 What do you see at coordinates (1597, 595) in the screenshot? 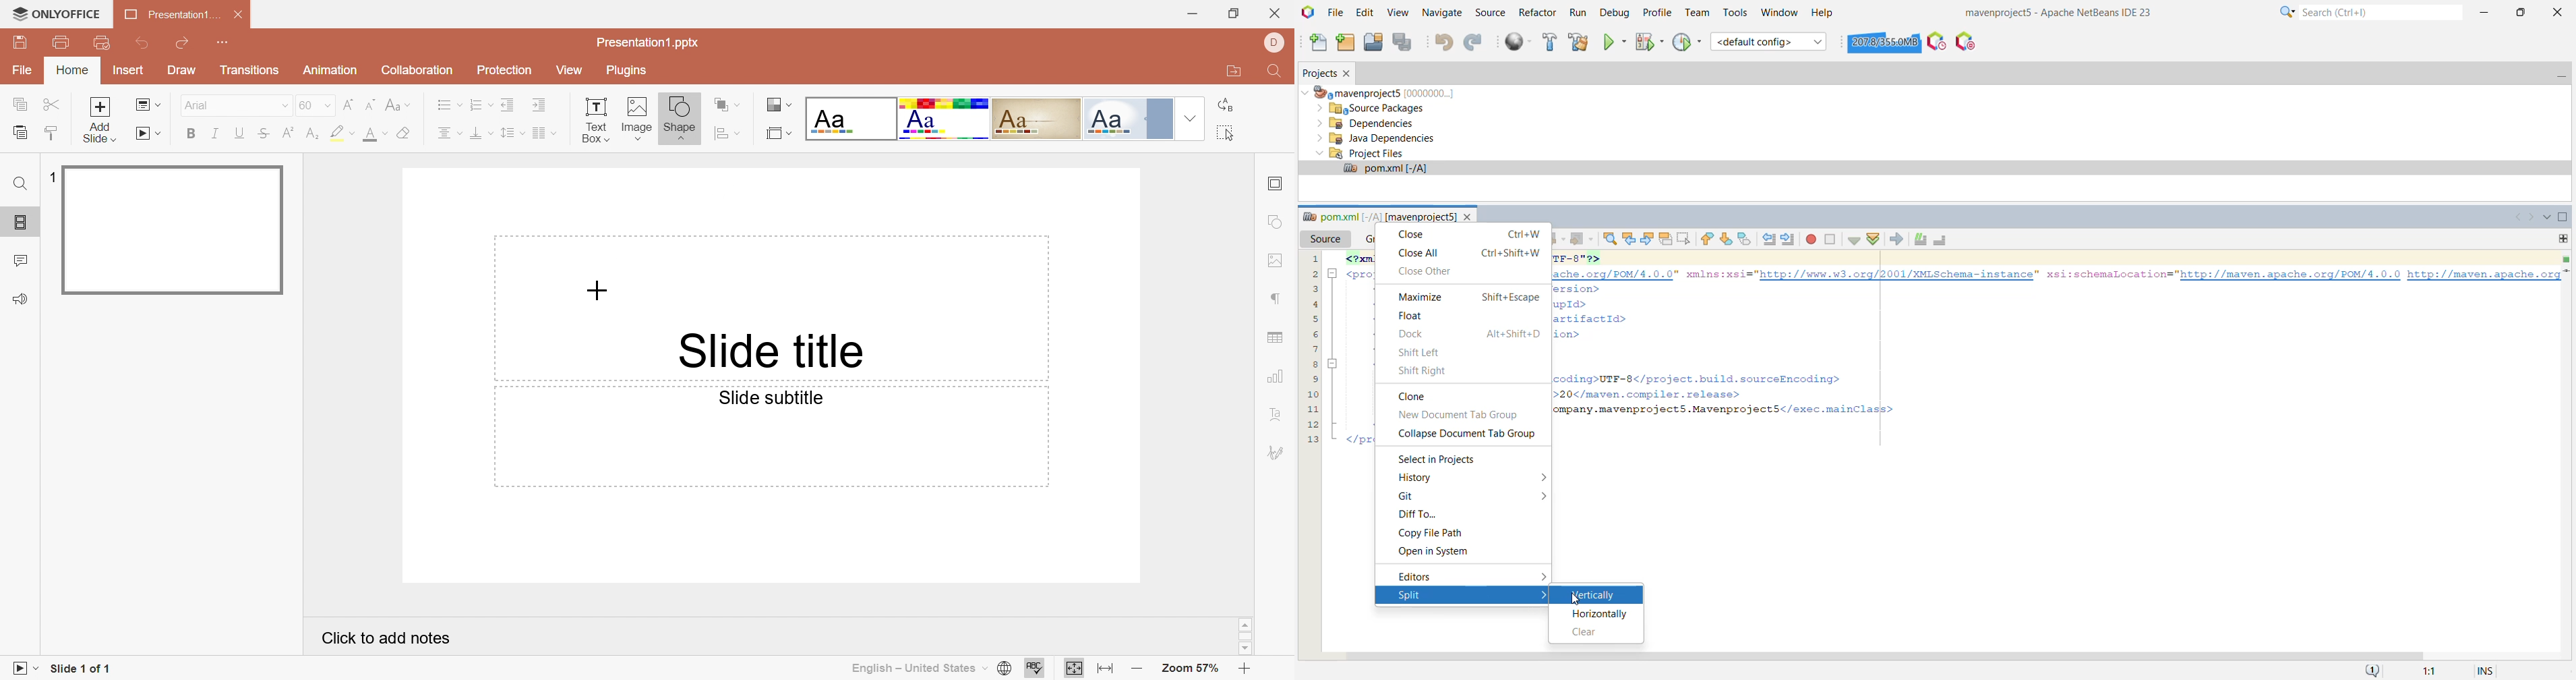
I see `Vertically` at bounding box center [1597, 595].